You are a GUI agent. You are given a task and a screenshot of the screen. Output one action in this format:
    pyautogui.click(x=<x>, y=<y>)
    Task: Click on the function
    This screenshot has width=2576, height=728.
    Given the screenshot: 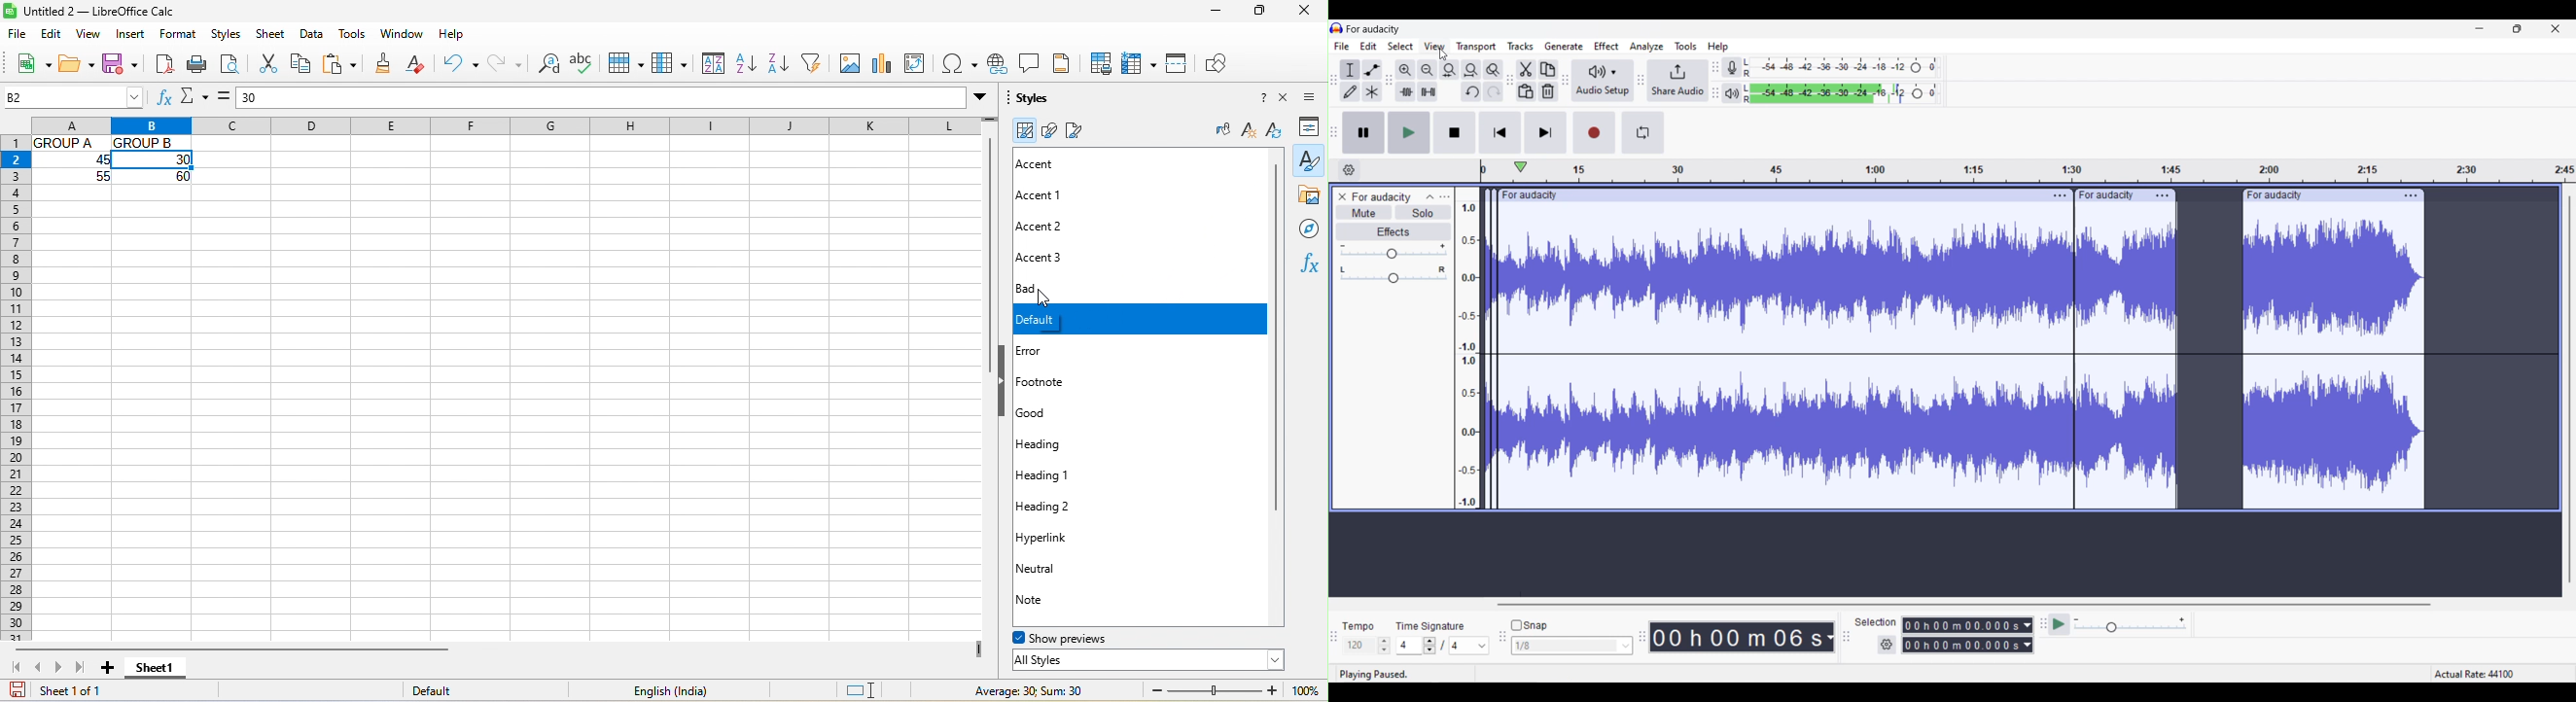 What is the action you would take?
    pyautogui.click(x=1313, y=265)
    